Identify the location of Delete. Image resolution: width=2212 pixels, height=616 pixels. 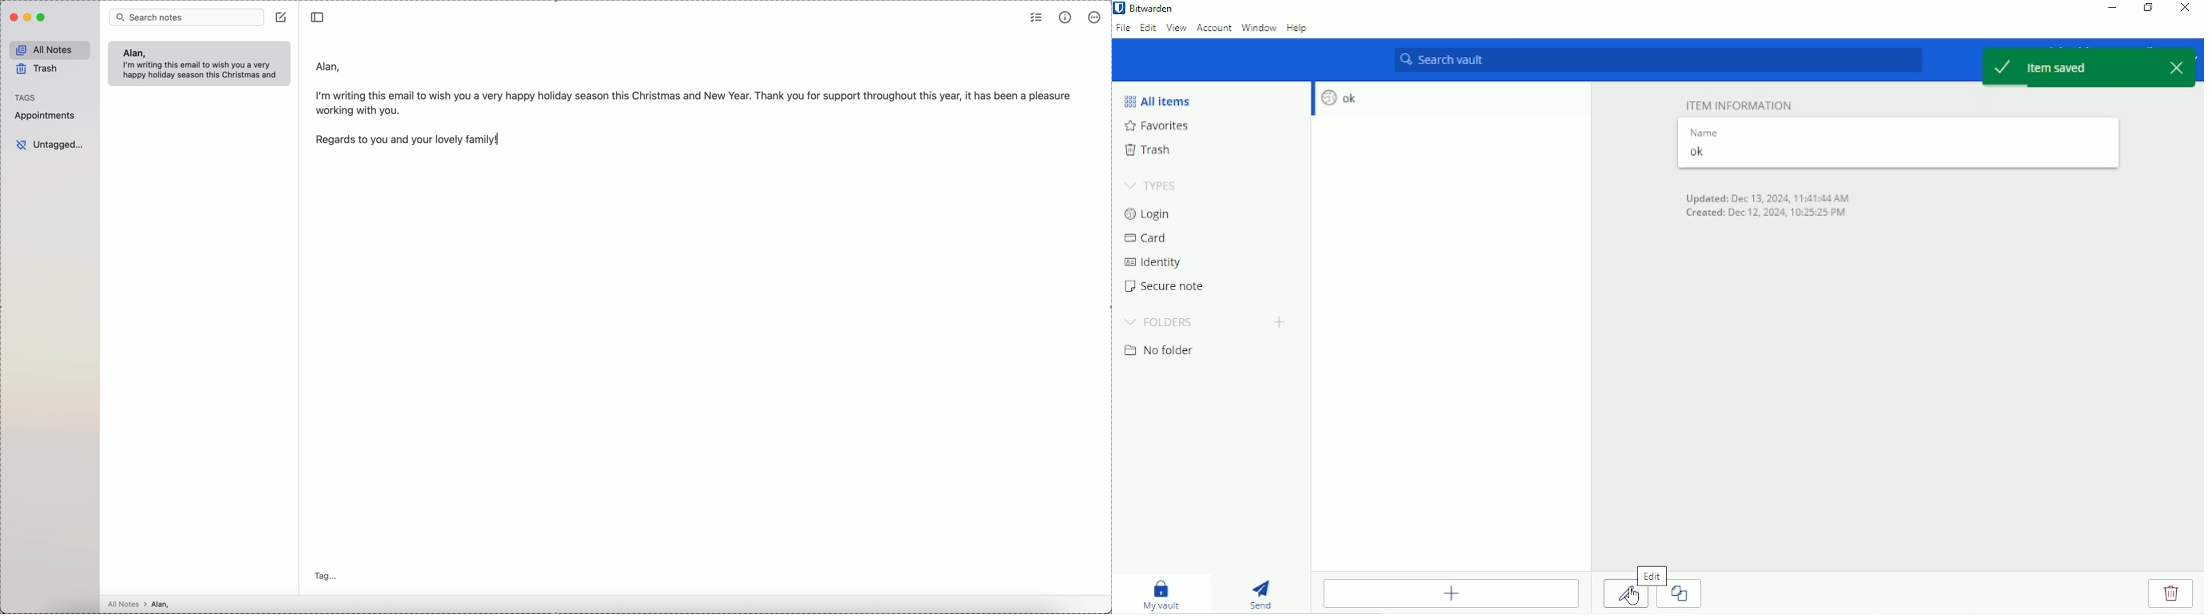
(2170, 593).